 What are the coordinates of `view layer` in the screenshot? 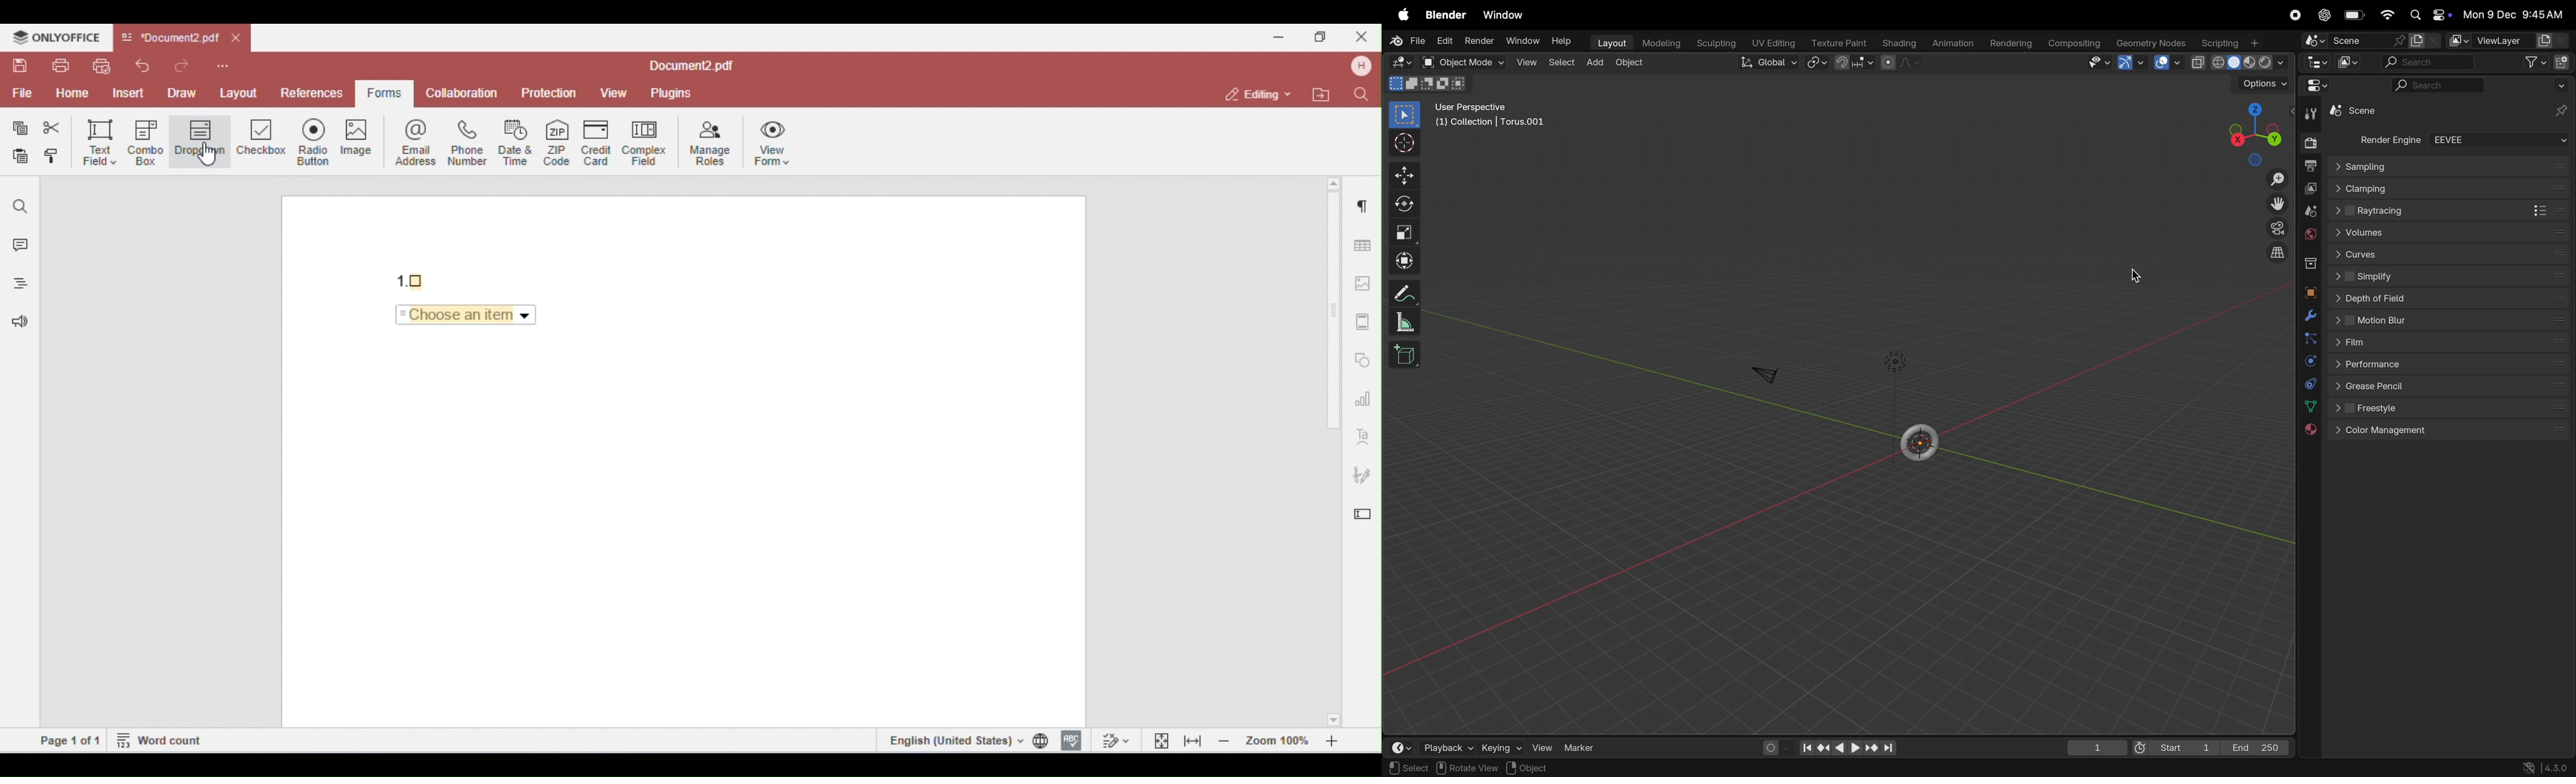 It's located at (2508, 40).